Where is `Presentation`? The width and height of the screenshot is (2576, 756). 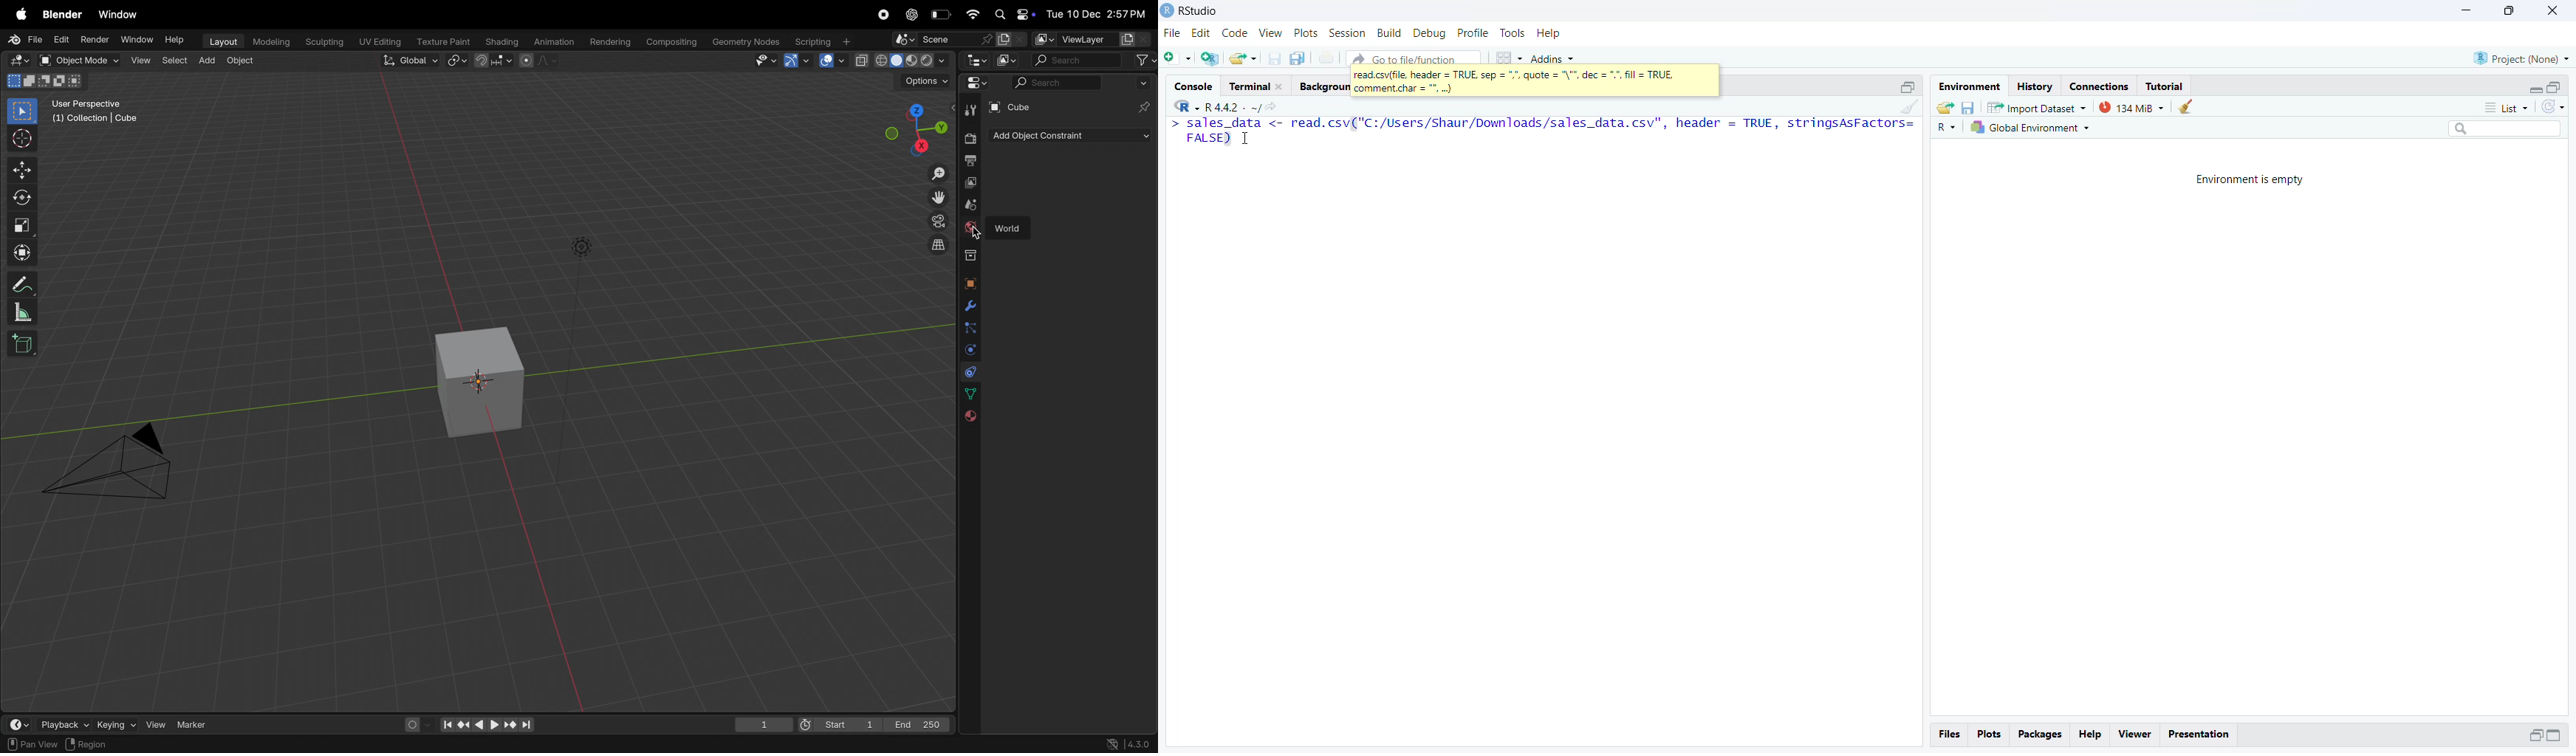
Presentation is located at coordinates (2201, 735).